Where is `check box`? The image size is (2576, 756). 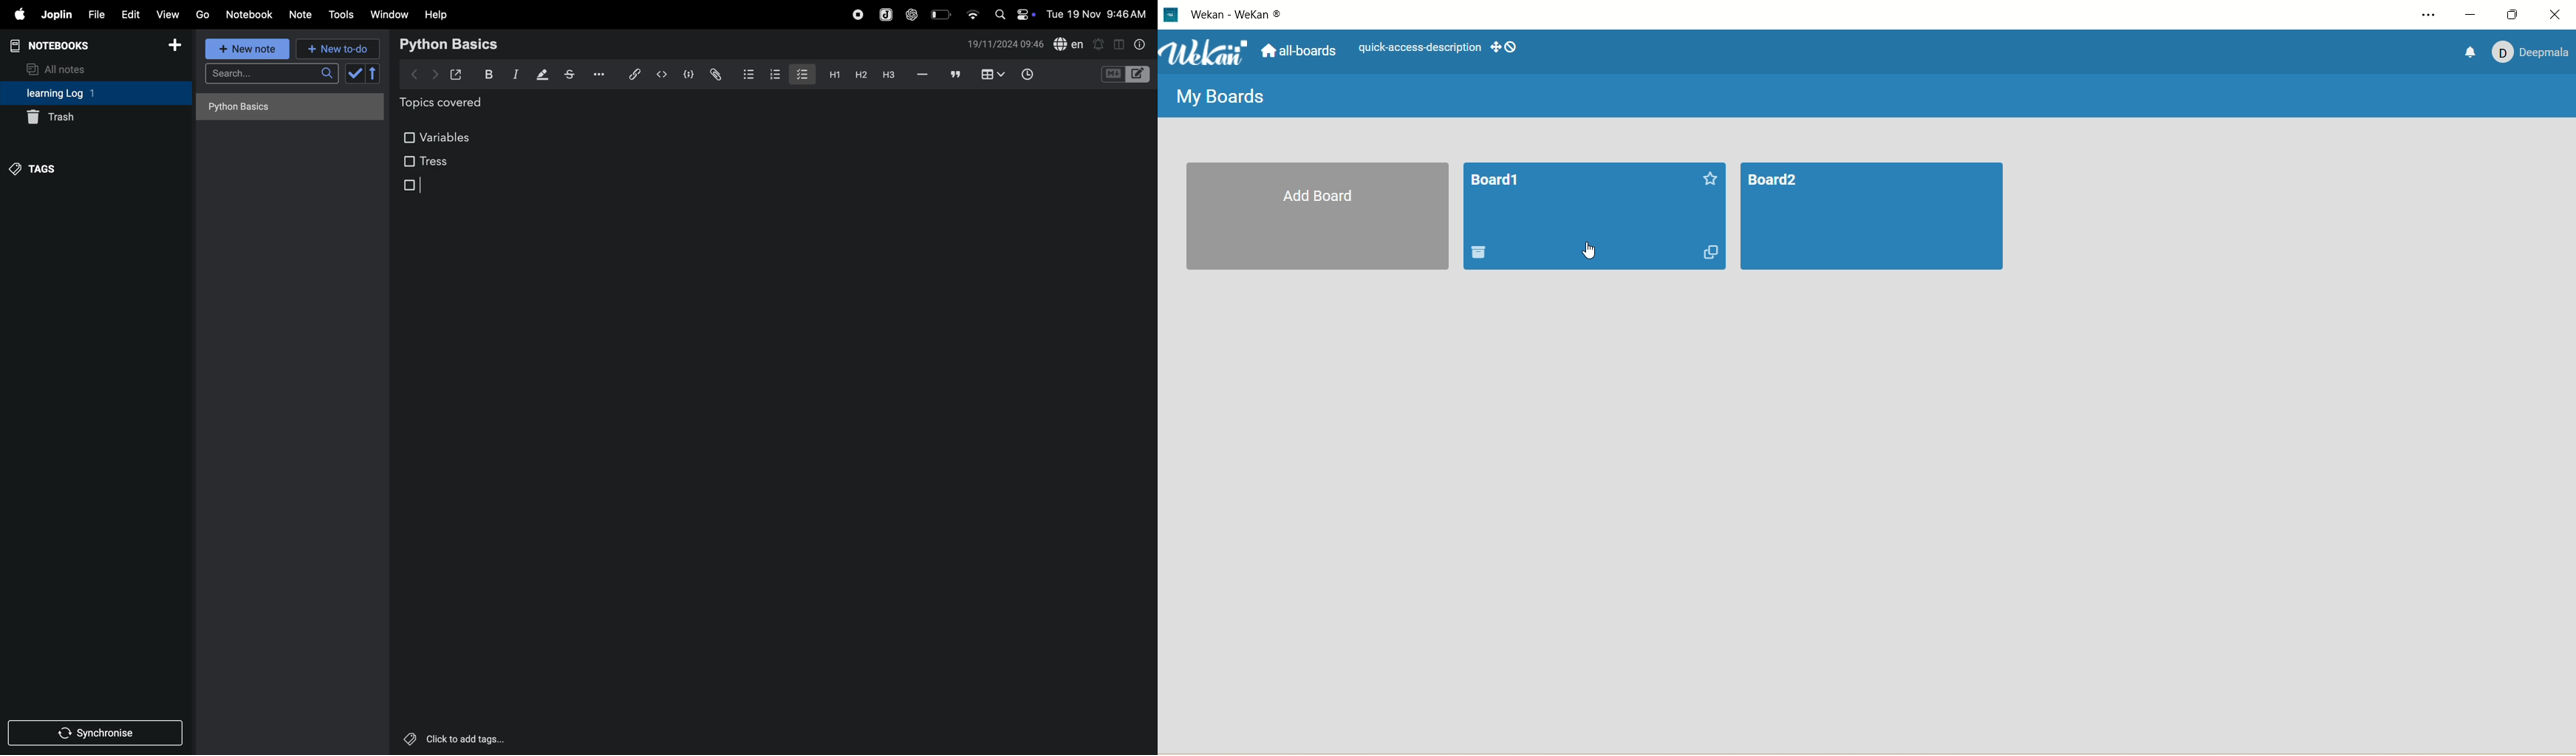 check box is located at coordinates (365, 73).